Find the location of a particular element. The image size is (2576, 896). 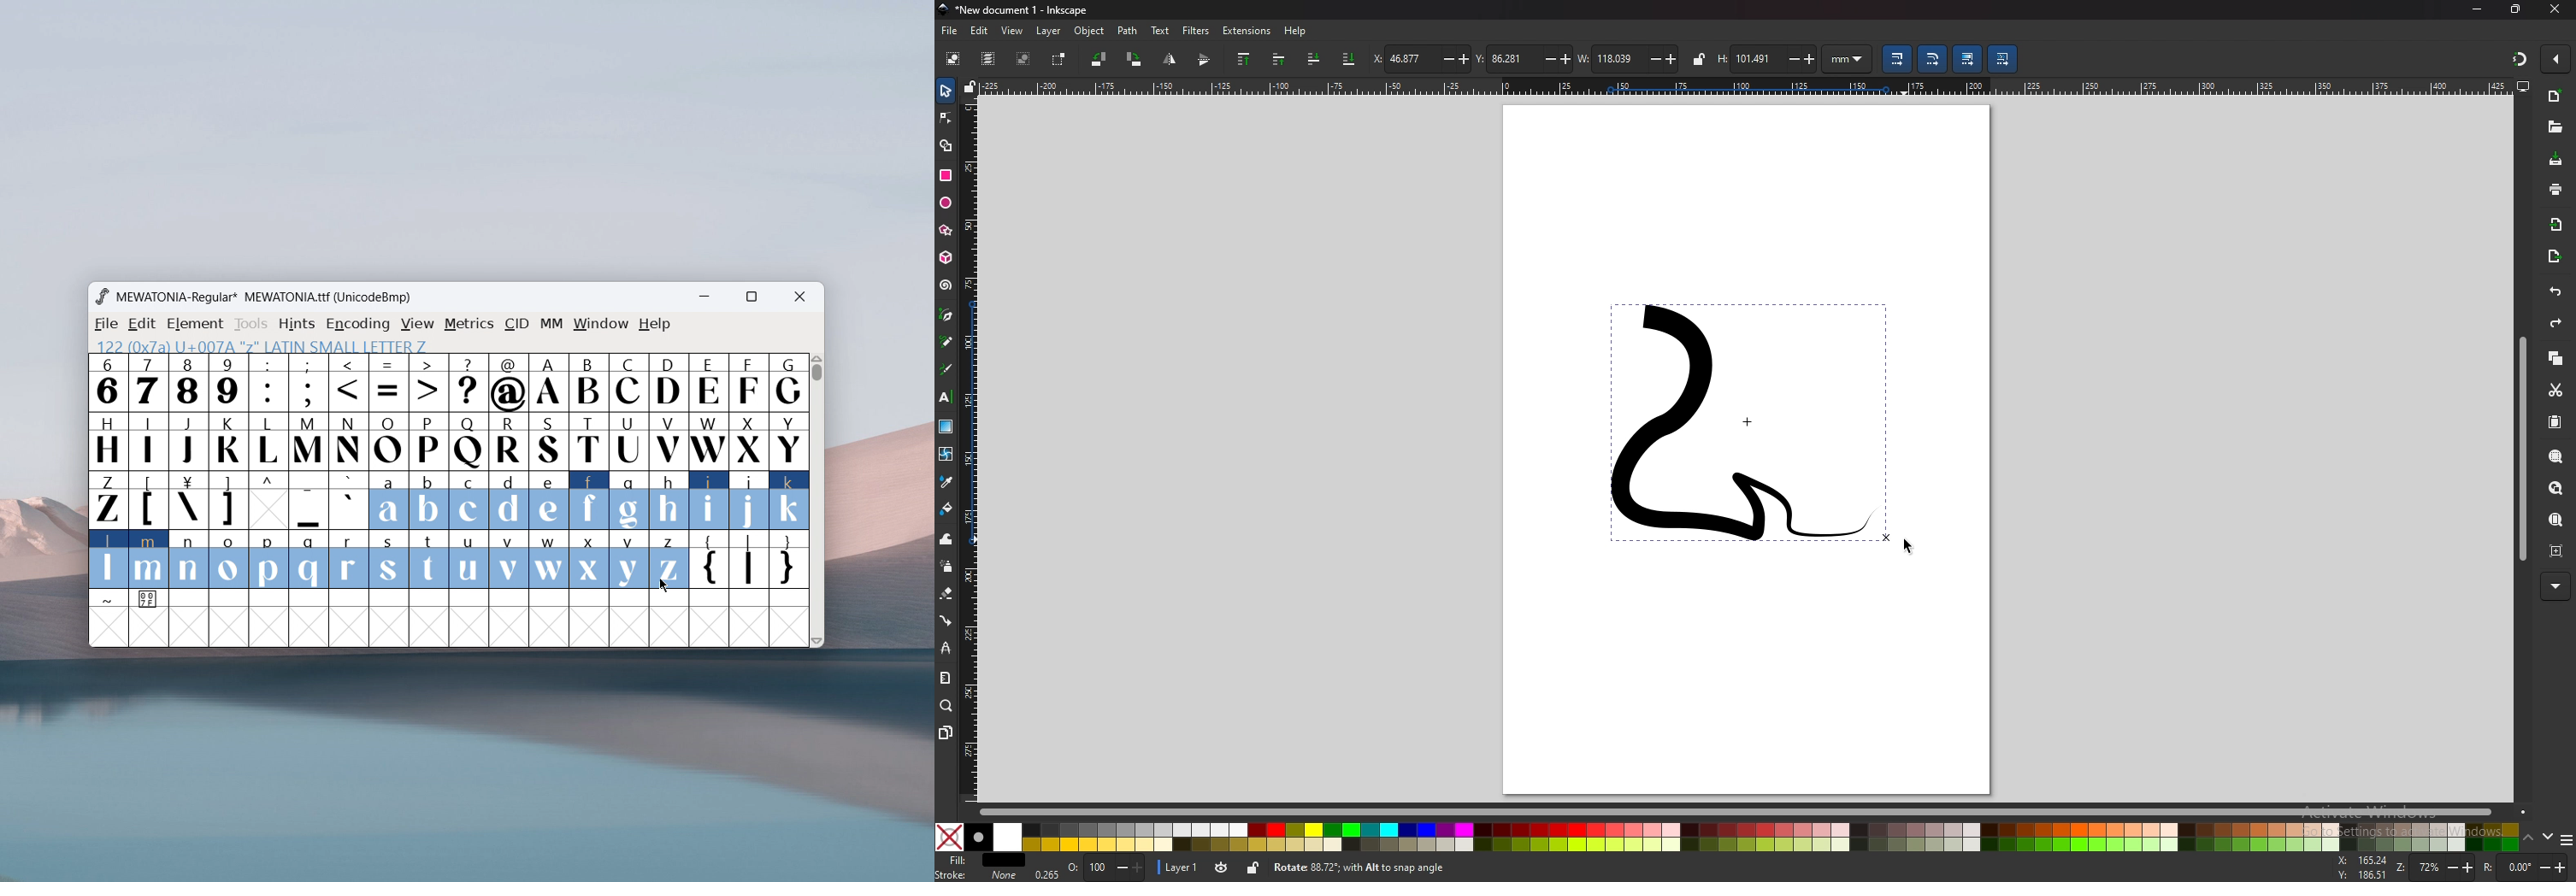

minimize is located at coordinates (710, 299).